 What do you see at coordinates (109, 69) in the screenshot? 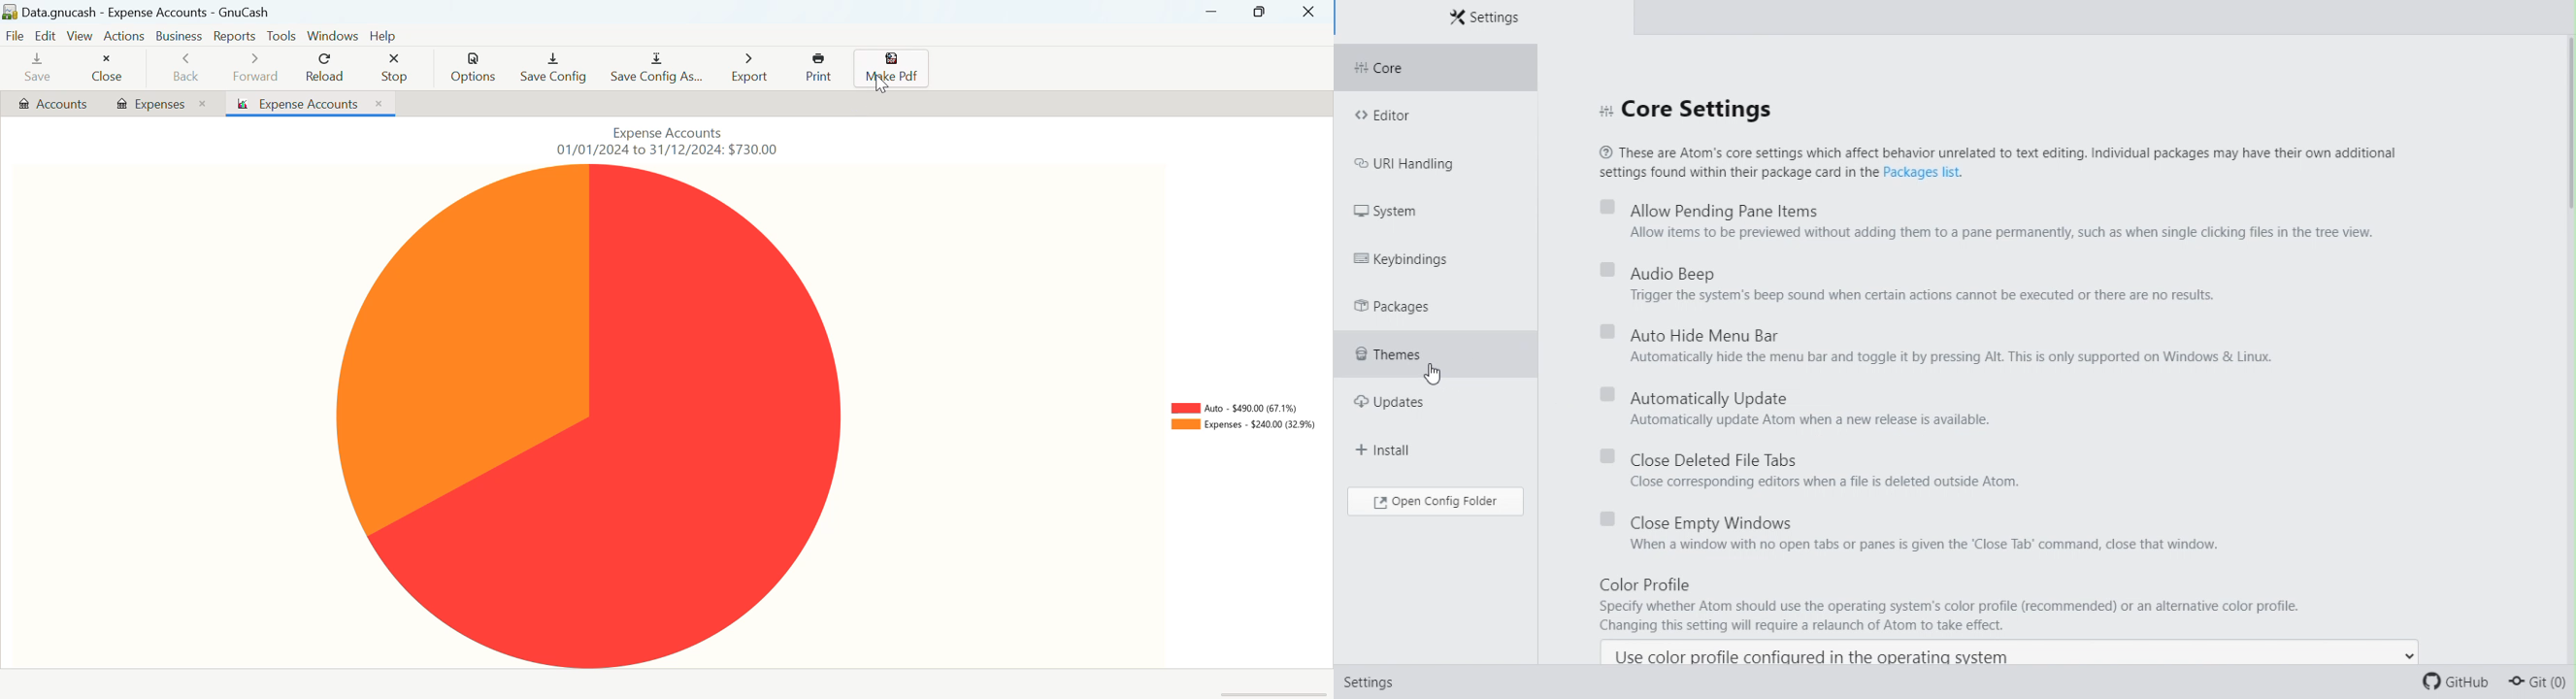
I see `Close` at bounding box center [109, 69].